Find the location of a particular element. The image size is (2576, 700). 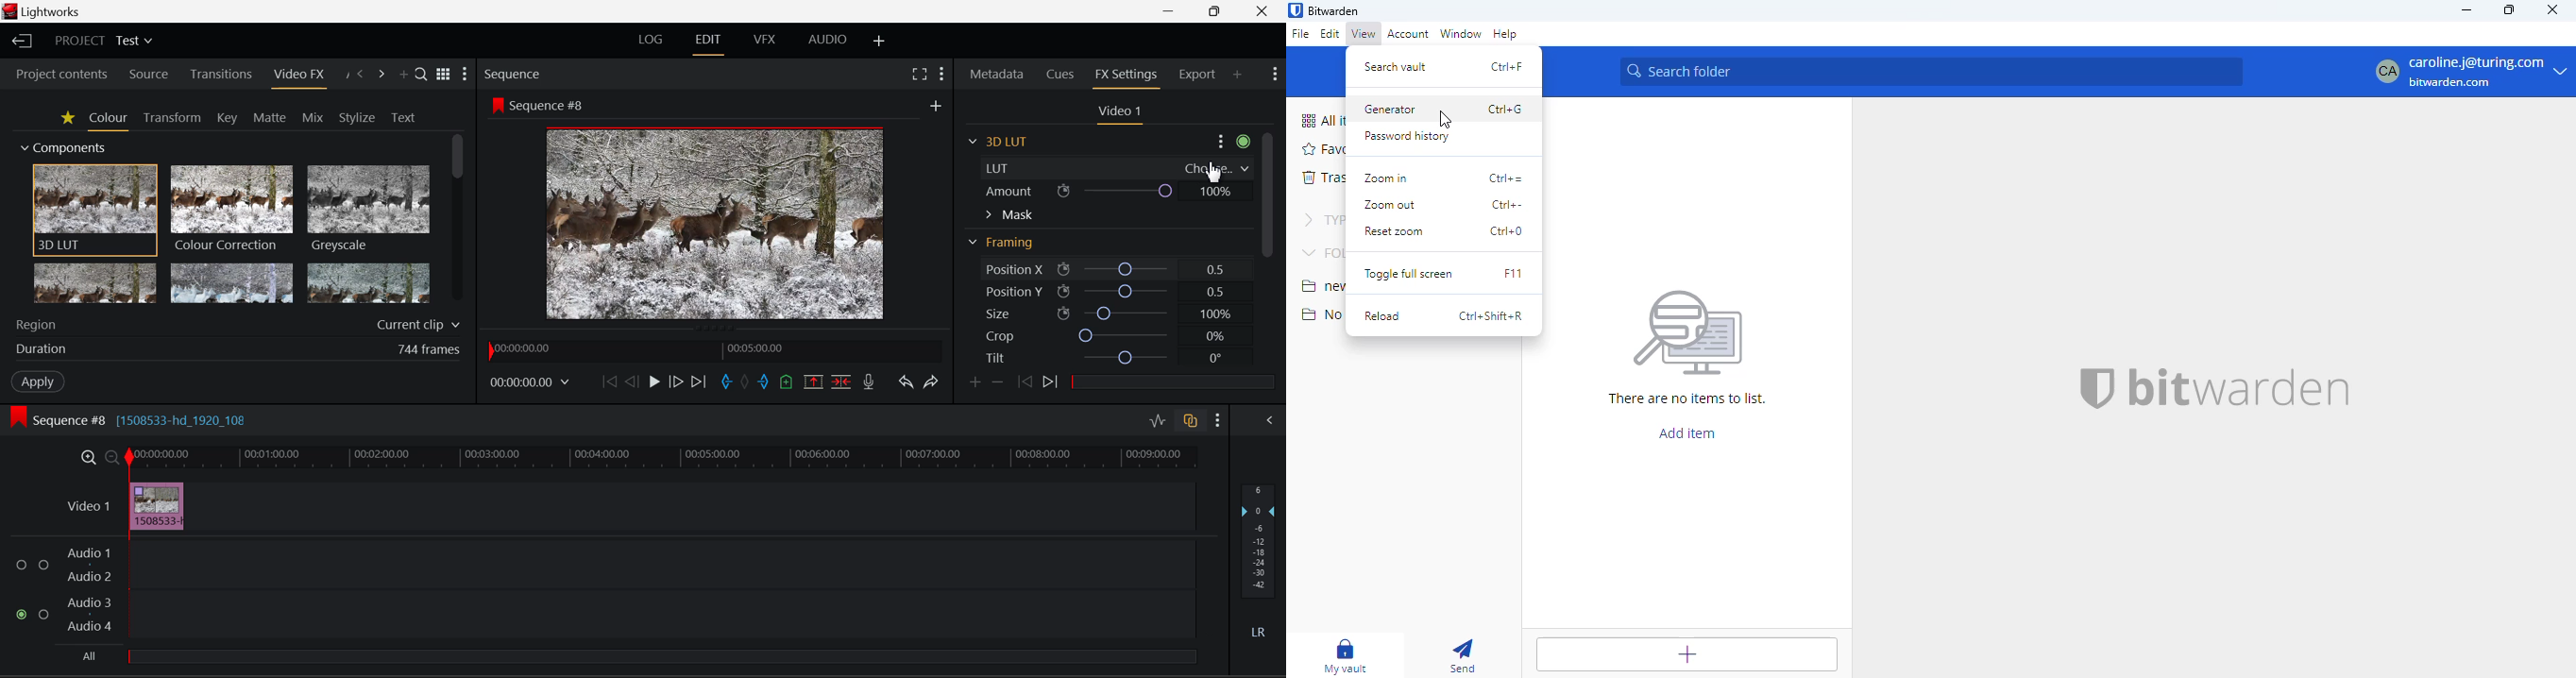

Previous keyframe is located at coordinates (1025, 383).